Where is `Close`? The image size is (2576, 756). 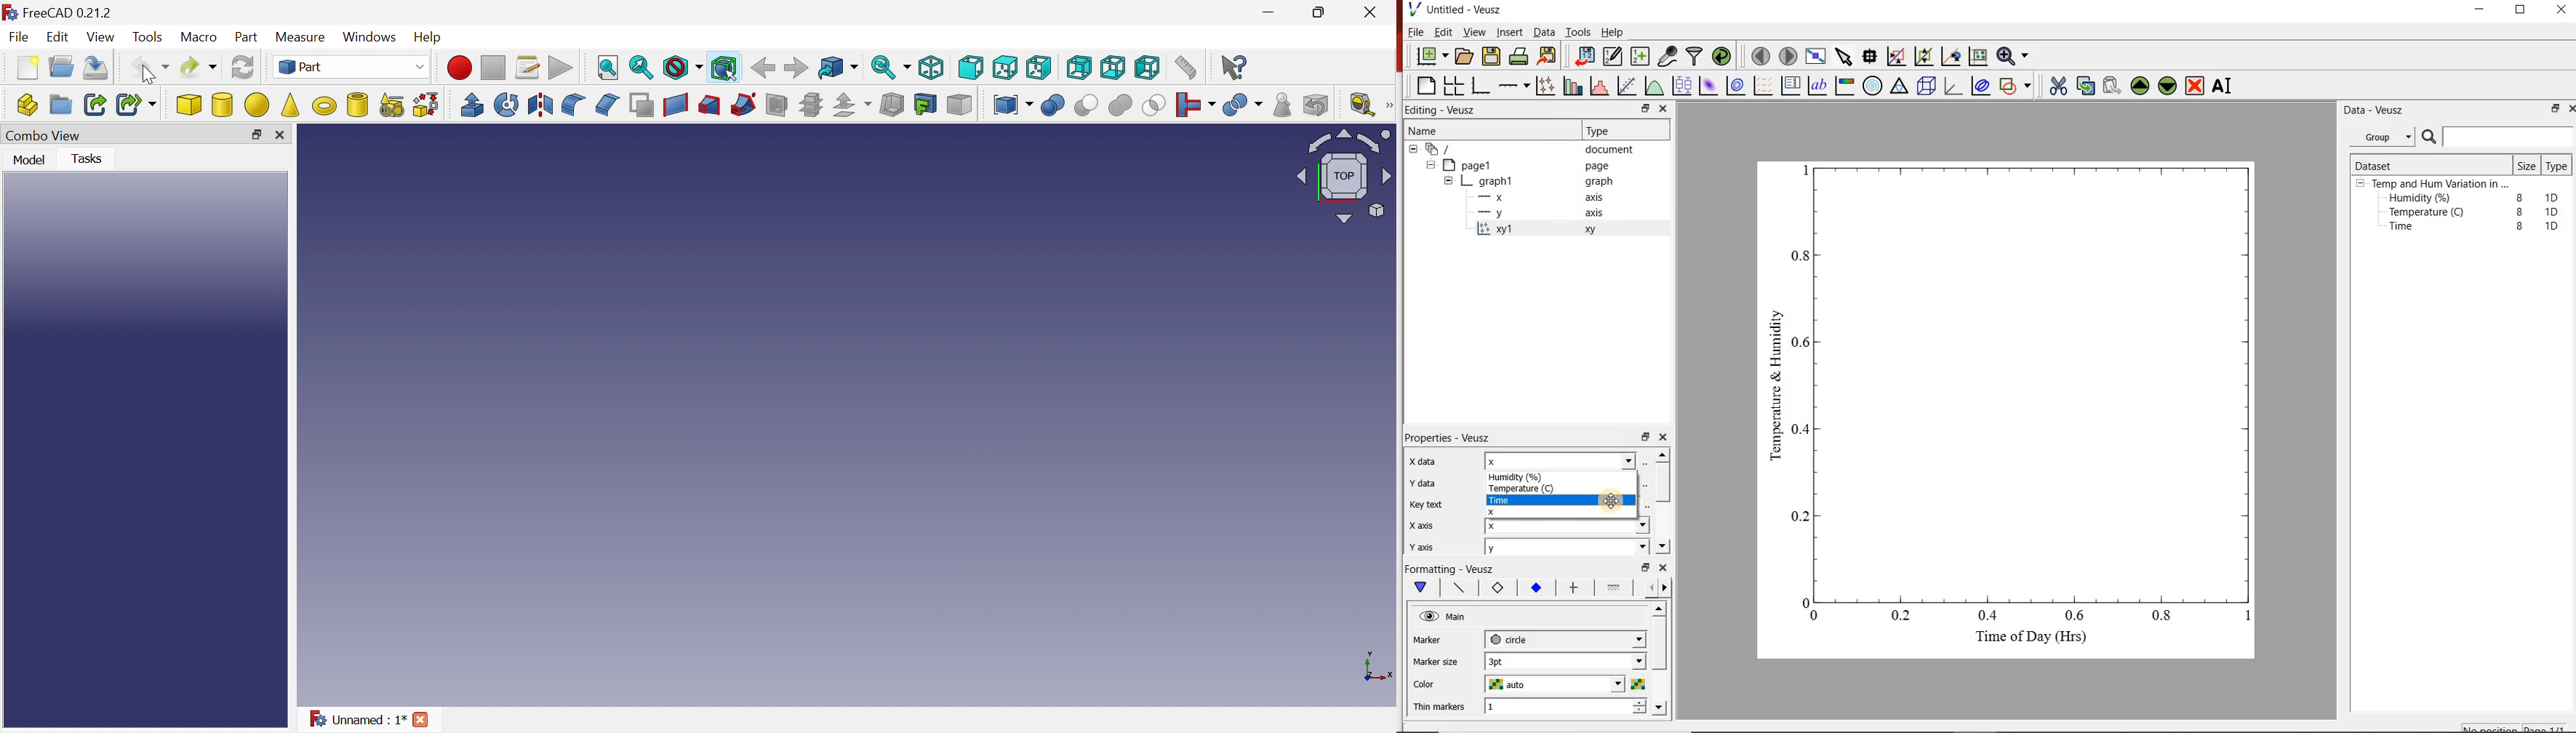 Close is located at coordinates (421, 721).